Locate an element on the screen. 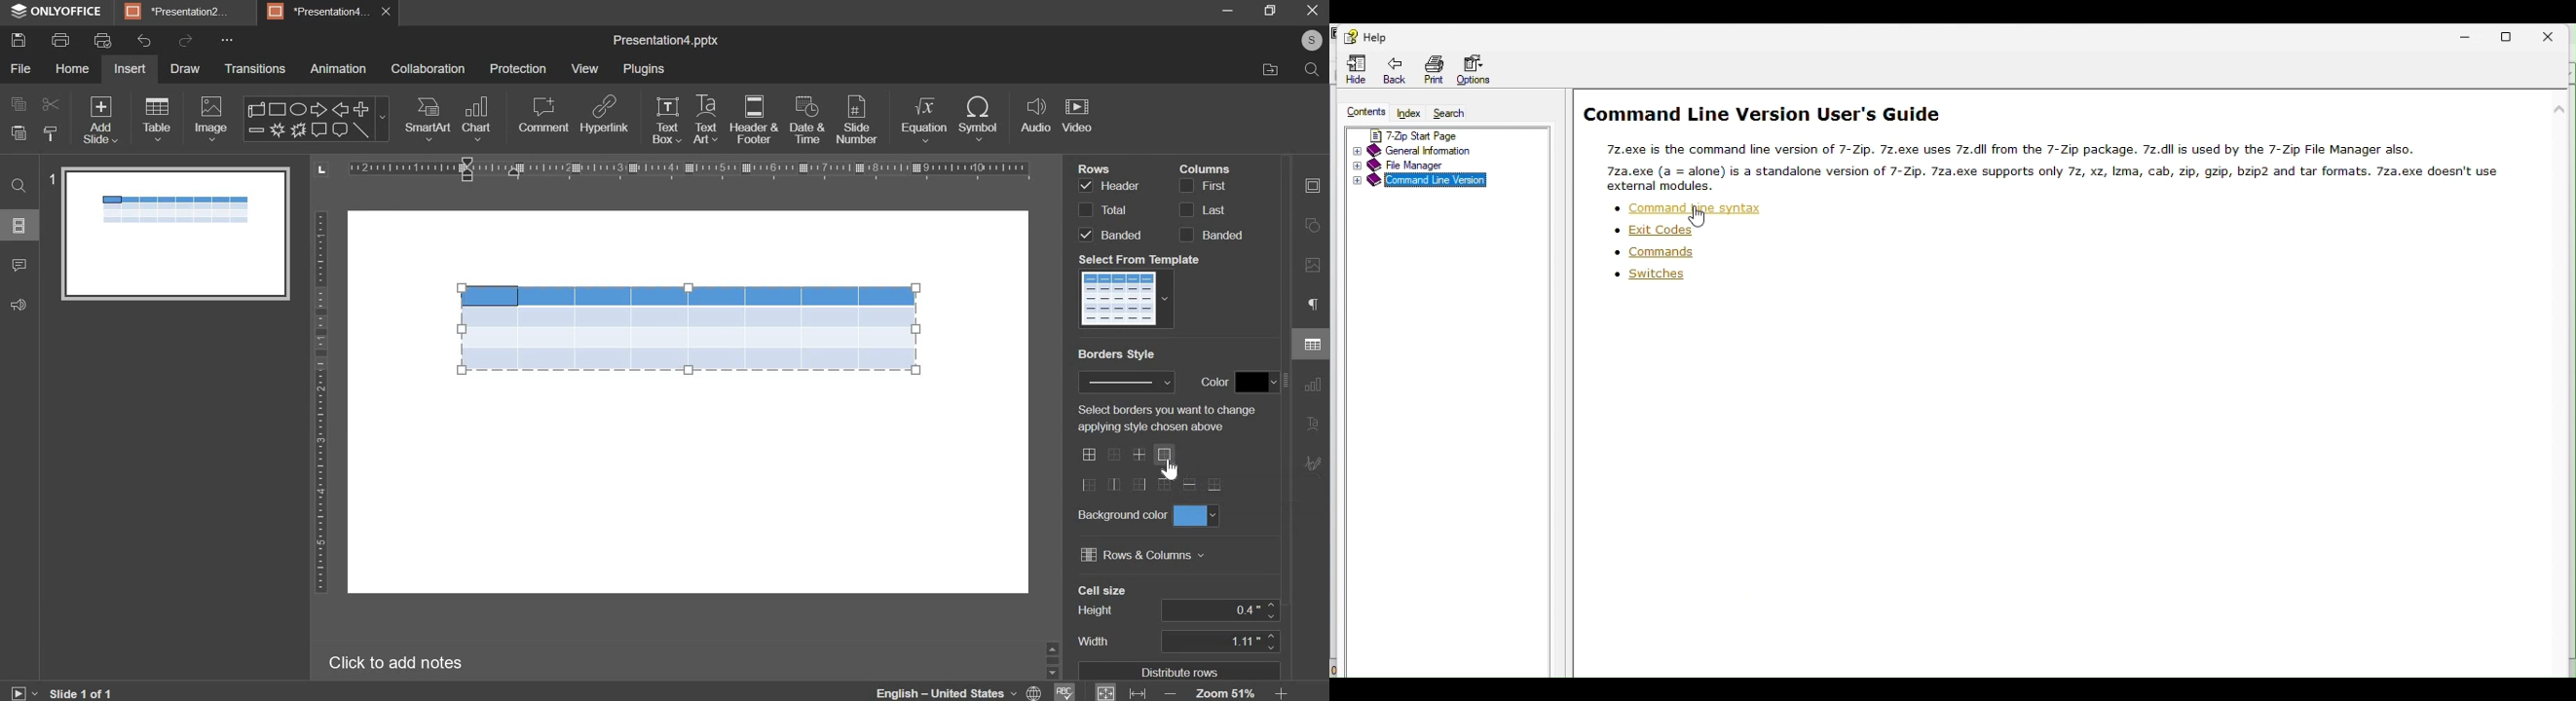 This screenshot has height=728, width=2576. help is located at coordinates (1366, 37).